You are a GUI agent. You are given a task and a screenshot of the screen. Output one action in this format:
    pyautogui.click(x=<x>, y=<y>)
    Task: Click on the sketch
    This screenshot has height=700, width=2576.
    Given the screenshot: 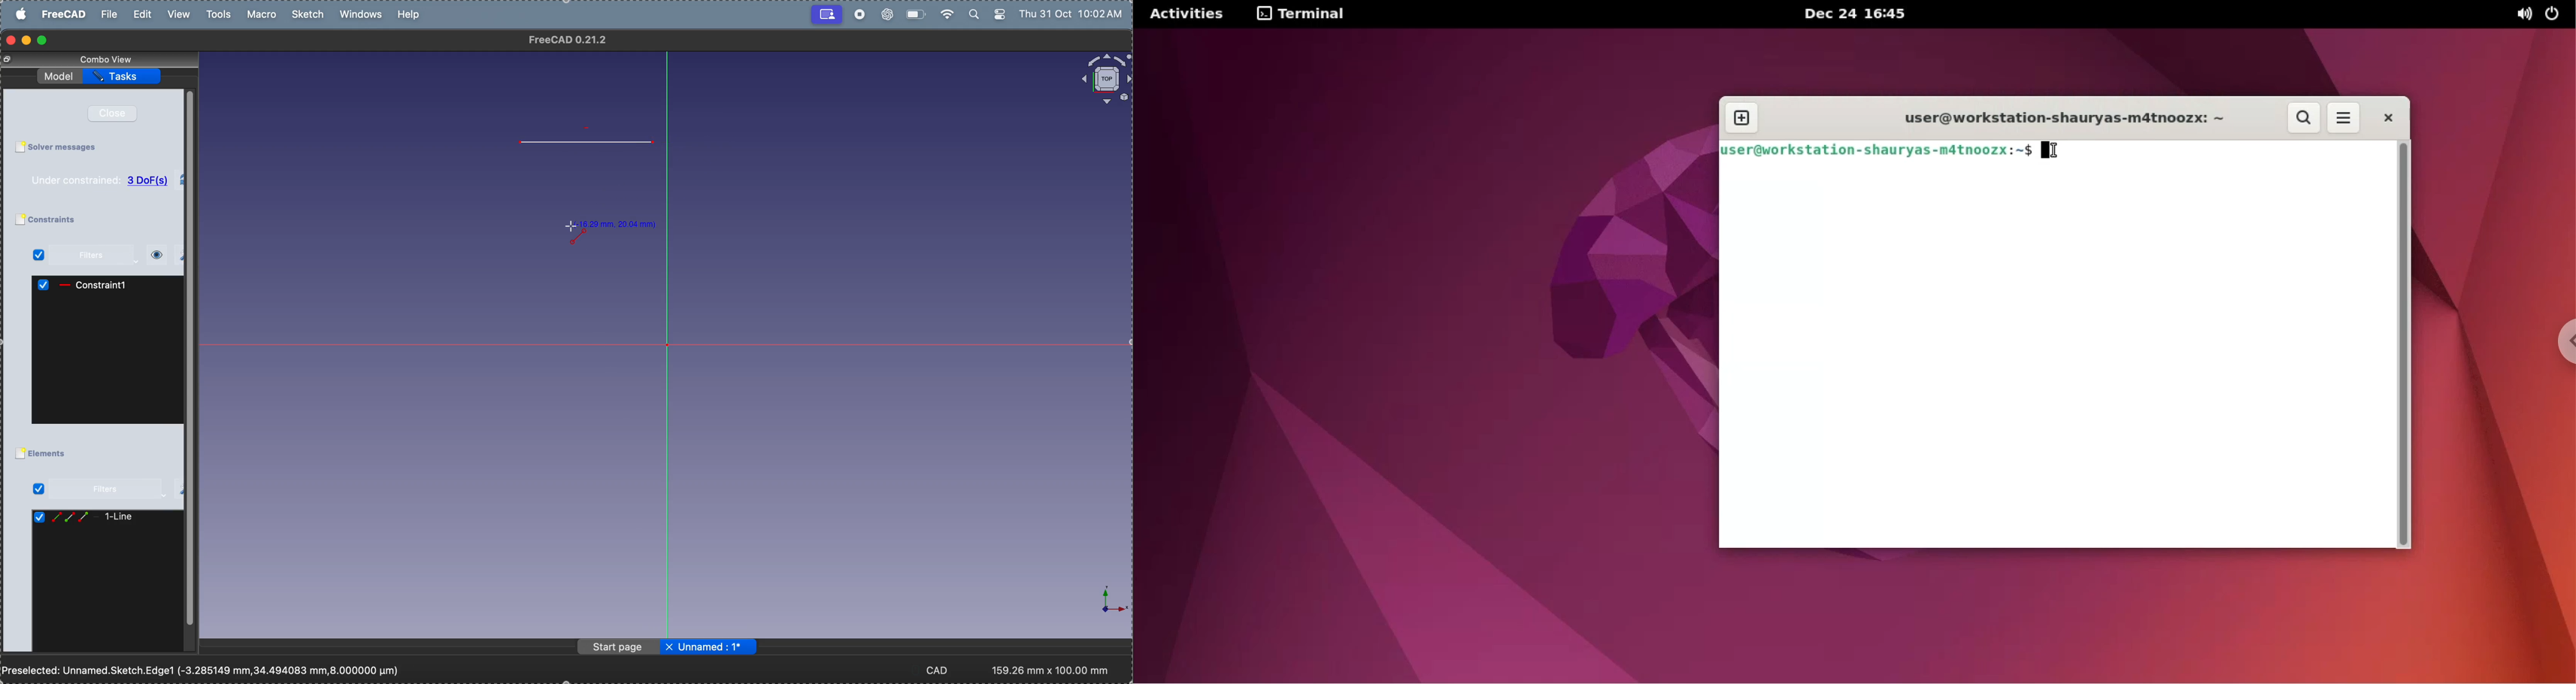 What is the action you would take?
    pyautogui.click(x=310, y=15)
    